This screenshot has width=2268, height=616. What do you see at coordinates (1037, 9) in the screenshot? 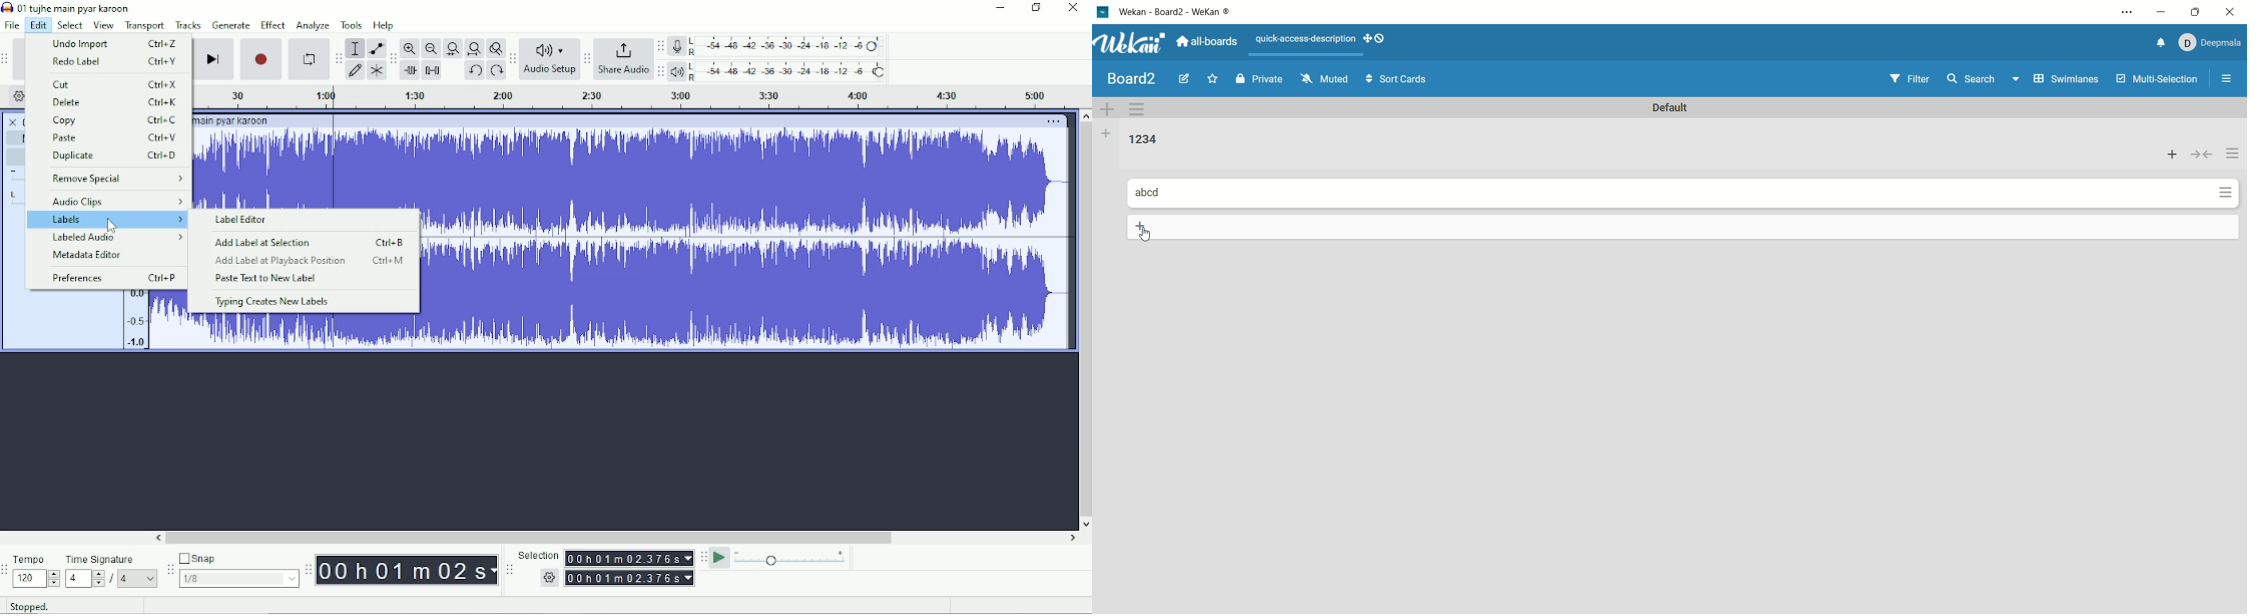
I see `Restore down` at bounding box center [1037, 9].